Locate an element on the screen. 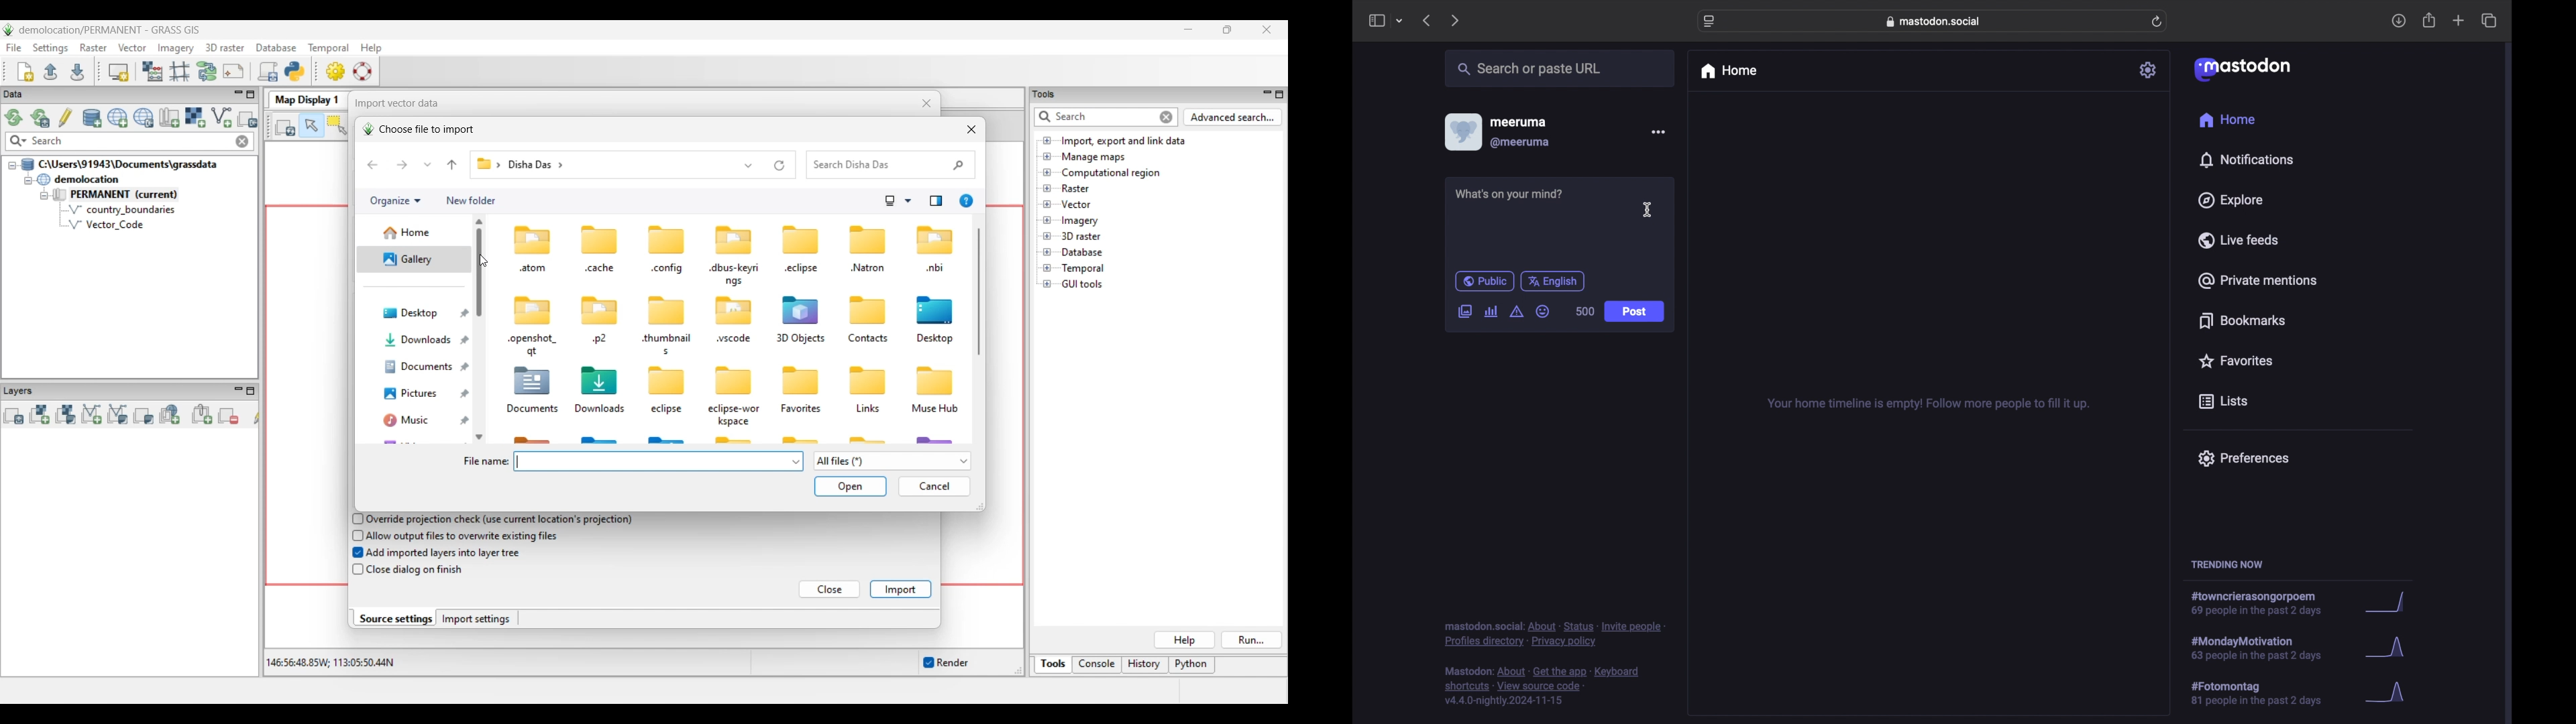  english is located at coordinates (1553, 281).